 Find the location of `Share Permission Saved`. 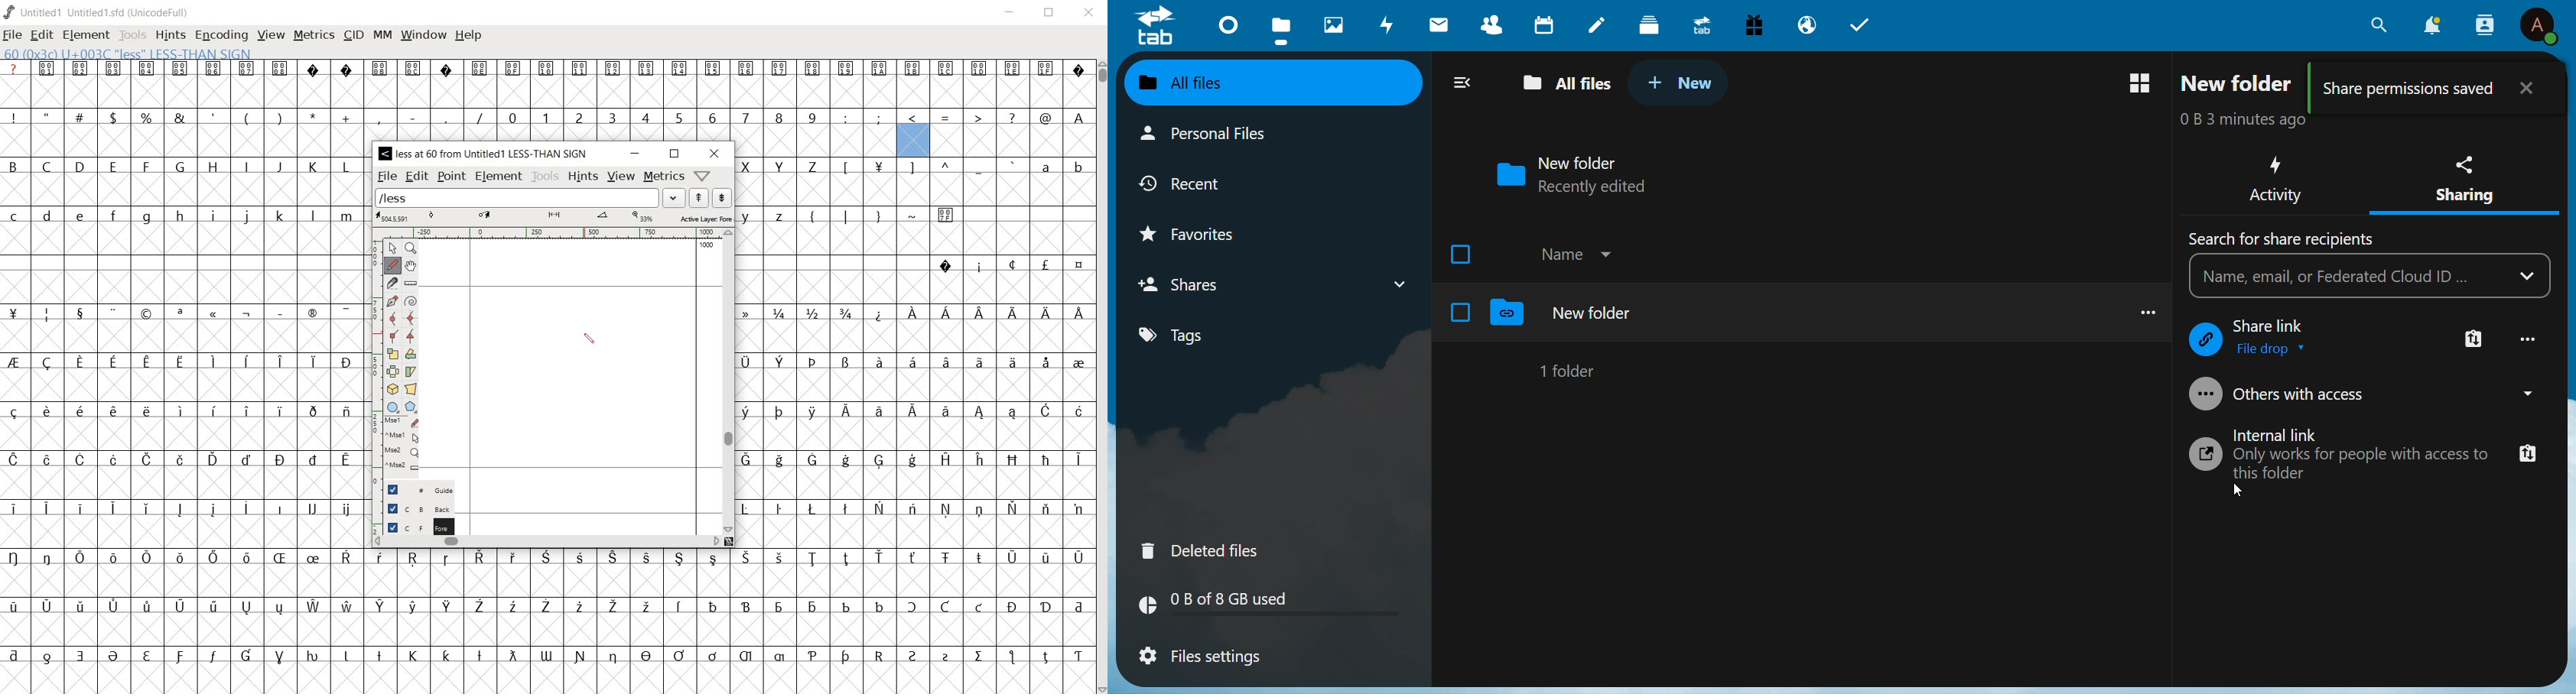

Share Permission Saved is located at coordinates (2410, 88).